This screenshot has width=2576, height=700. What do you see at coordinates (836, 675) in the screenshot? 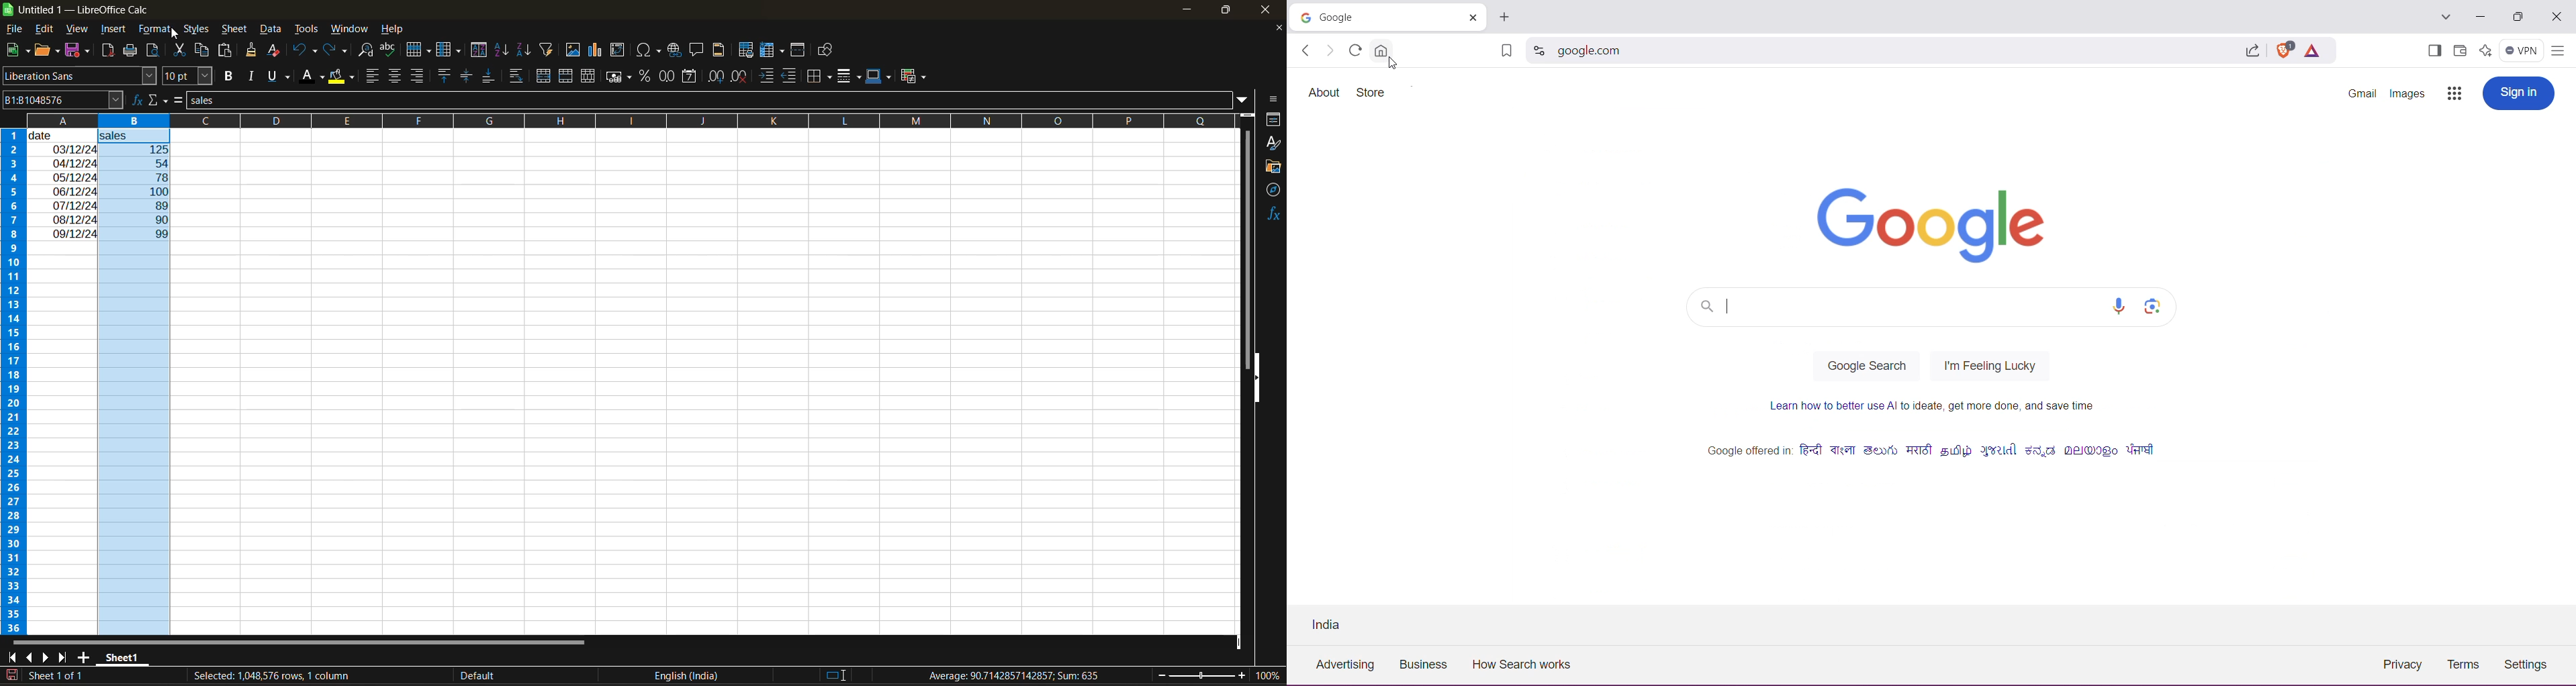
I see `standard selection` at bounding box center [836, 675].